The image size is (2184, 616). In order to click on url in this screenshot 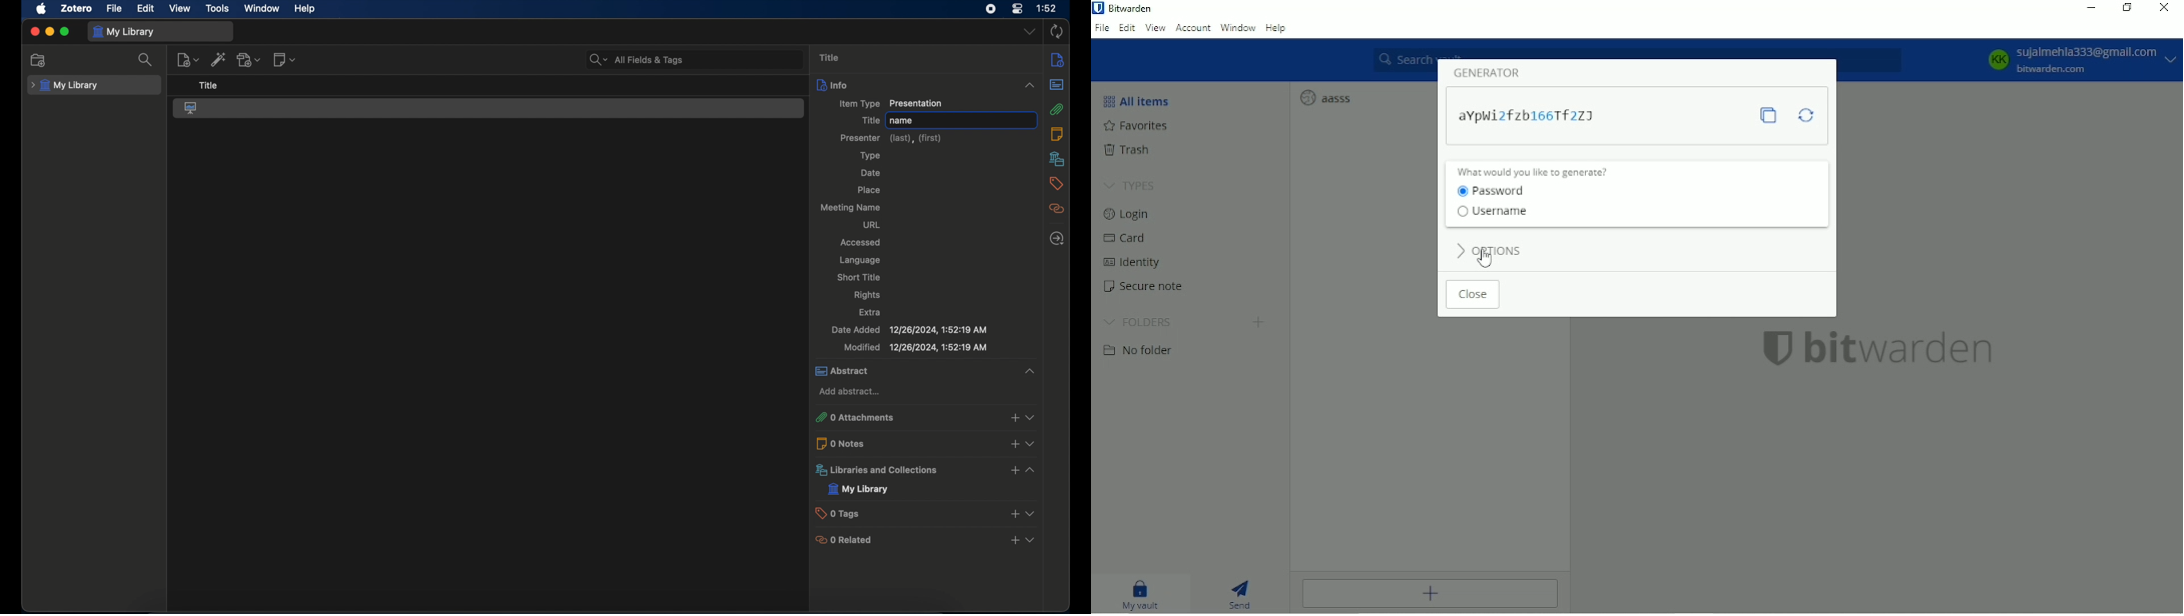, I will do `click(870, 225)`.